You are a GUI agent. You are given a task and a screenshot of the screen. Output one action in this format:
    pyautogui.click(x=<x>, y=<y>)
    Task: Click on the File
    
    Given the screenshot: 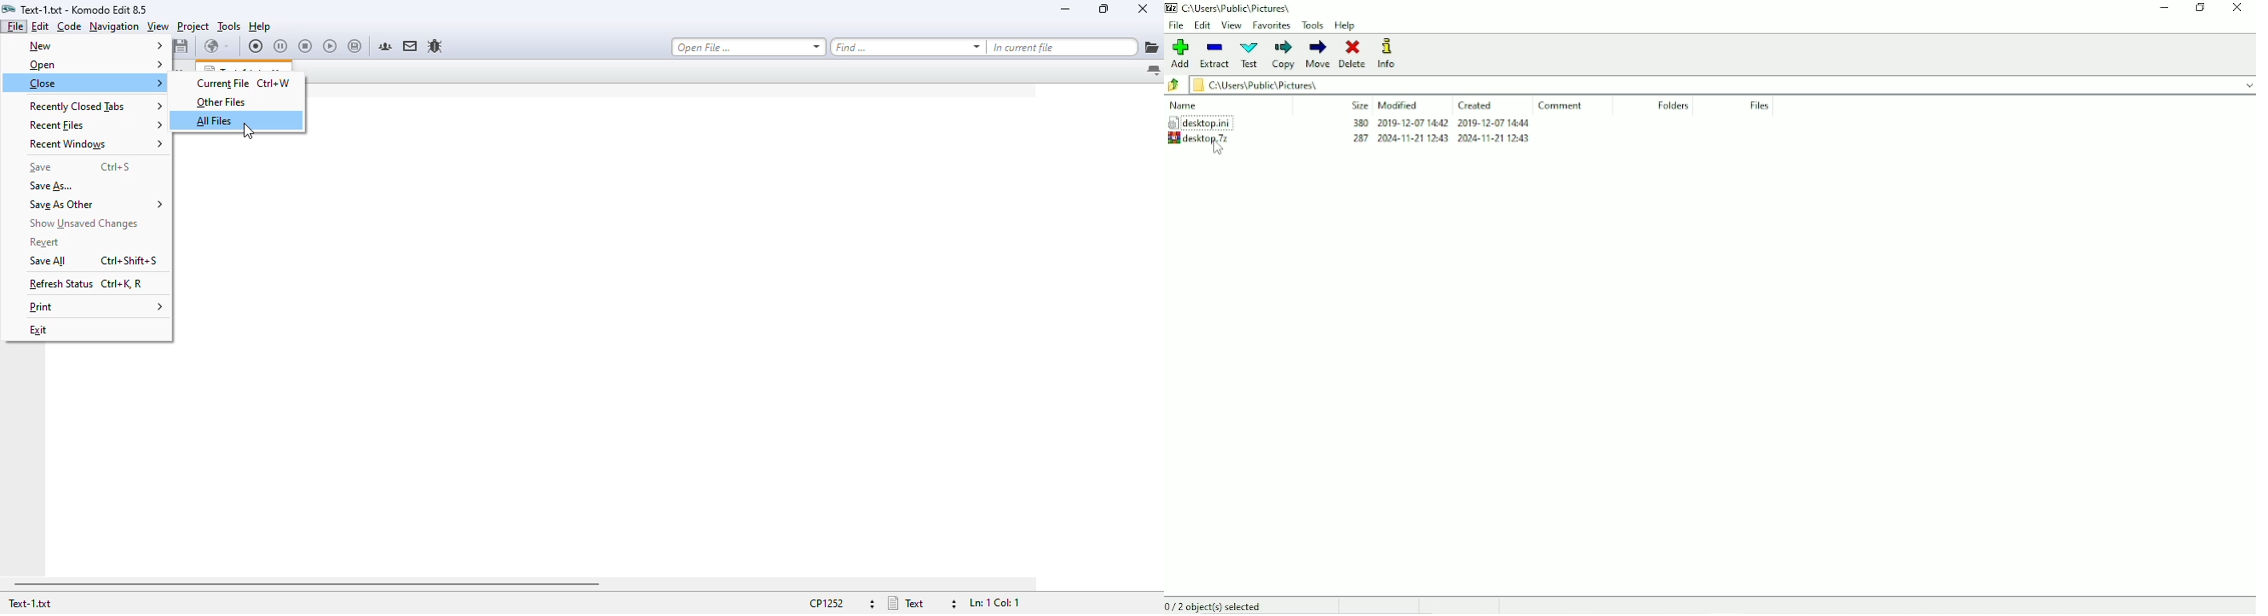 What is the action you would take?
    pyautogui.click(x=1176, y=25)
    